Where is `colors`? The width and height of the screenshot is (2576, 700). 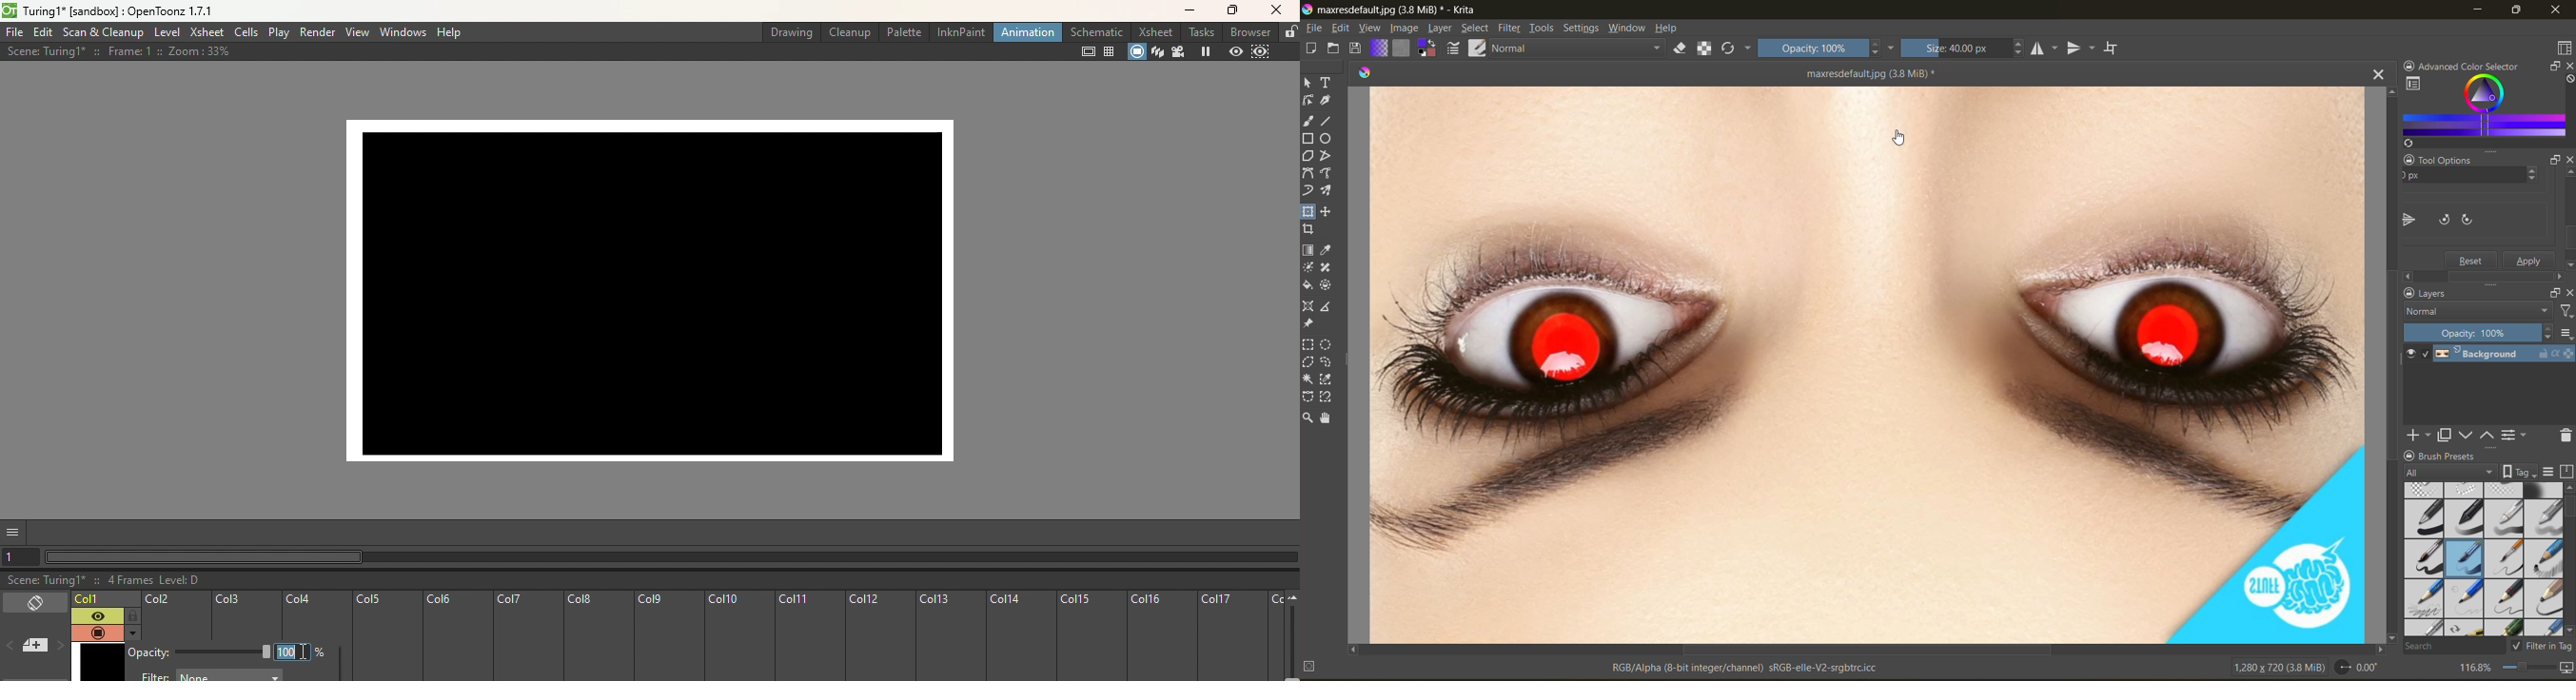 colors is located at coordinates (1366, 70).